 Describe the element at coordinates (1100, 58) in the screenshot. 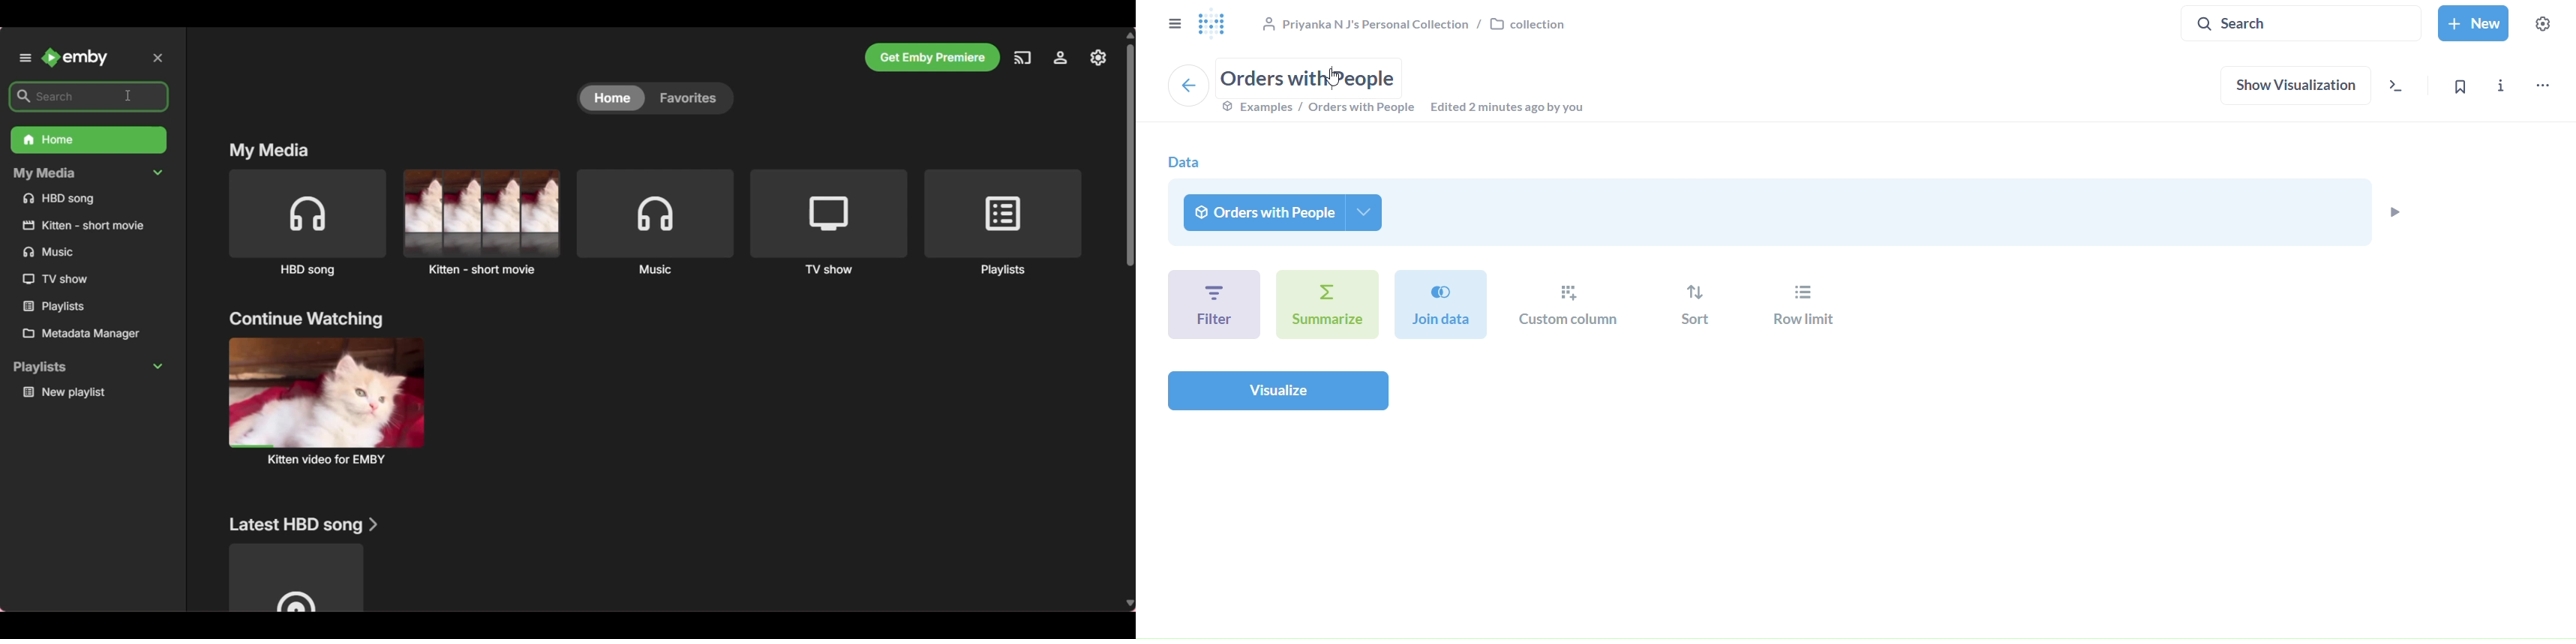

I see `Settings` at that location.